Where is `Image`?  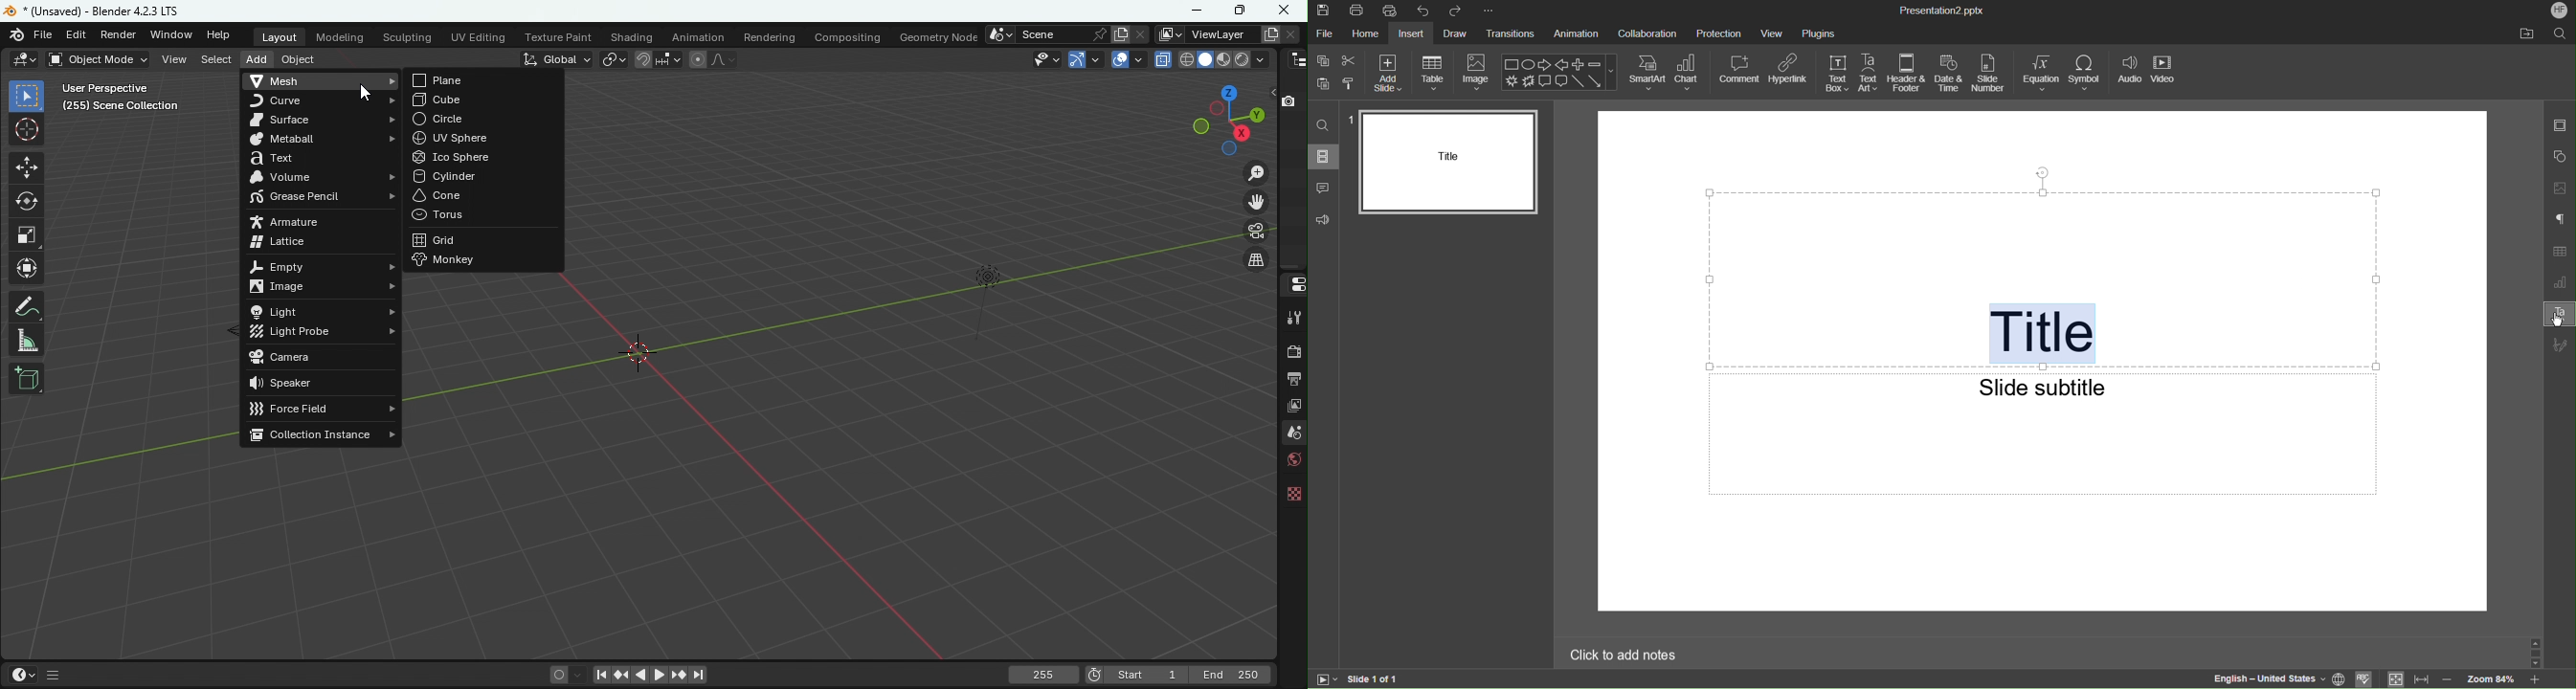 Image is located at coordinates (324, 288).